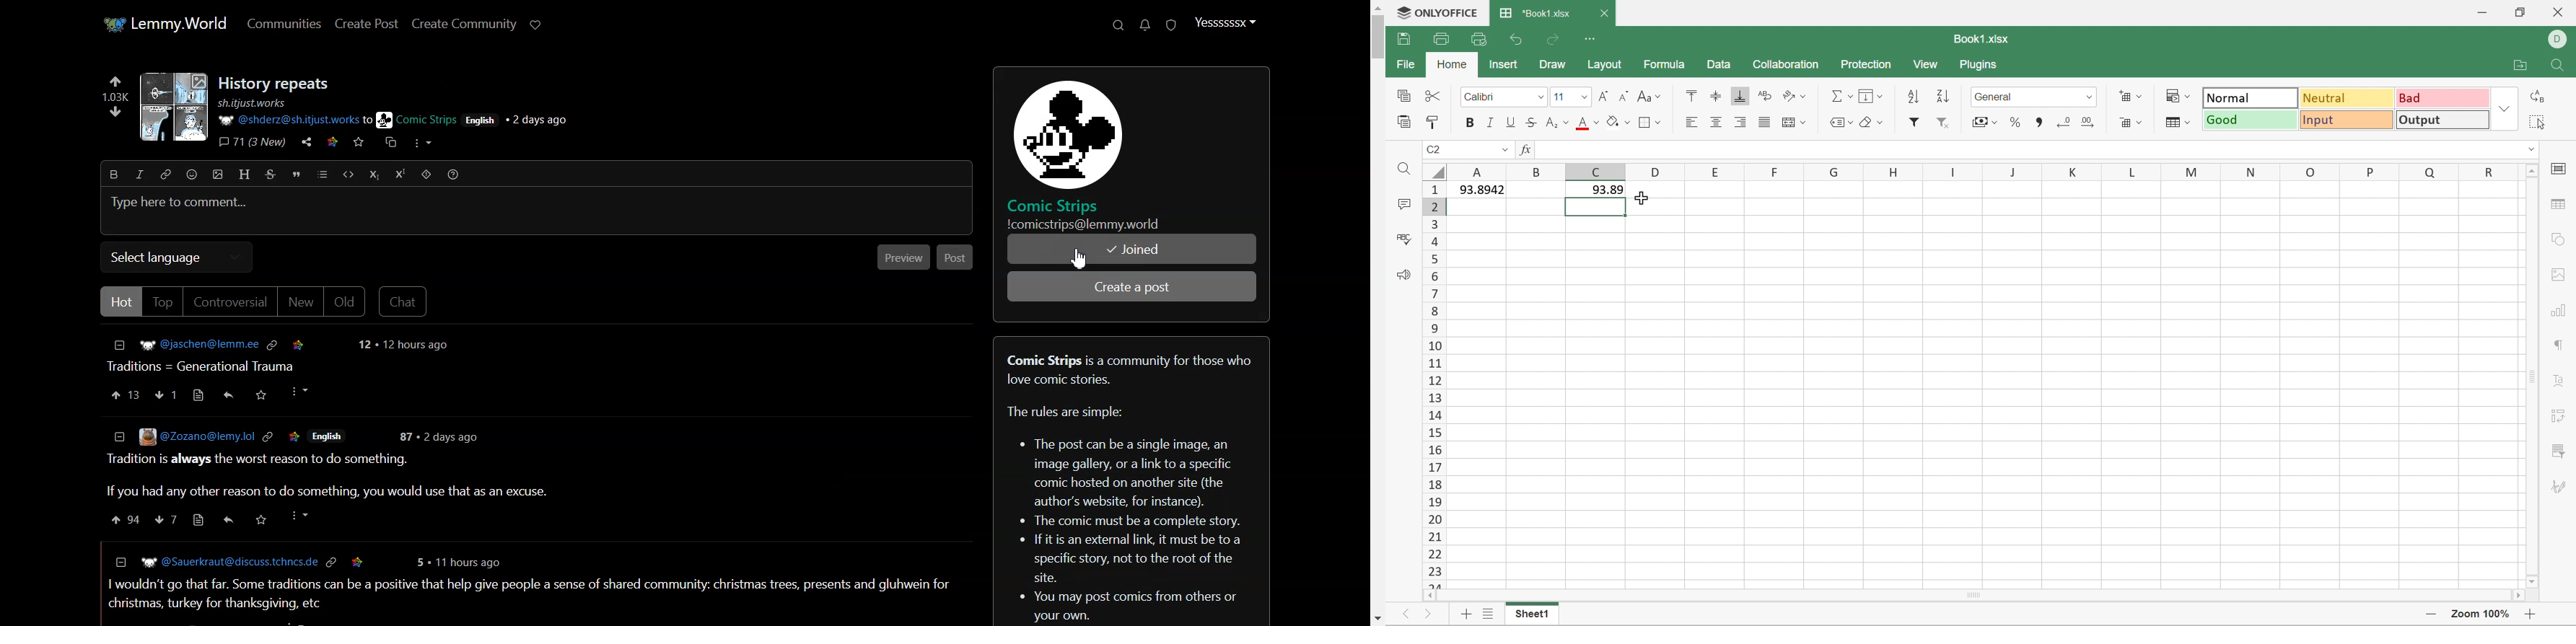 The width and height of the screenshot is (2576, 644). I want to click on Drop Down, so click(1505, 149).